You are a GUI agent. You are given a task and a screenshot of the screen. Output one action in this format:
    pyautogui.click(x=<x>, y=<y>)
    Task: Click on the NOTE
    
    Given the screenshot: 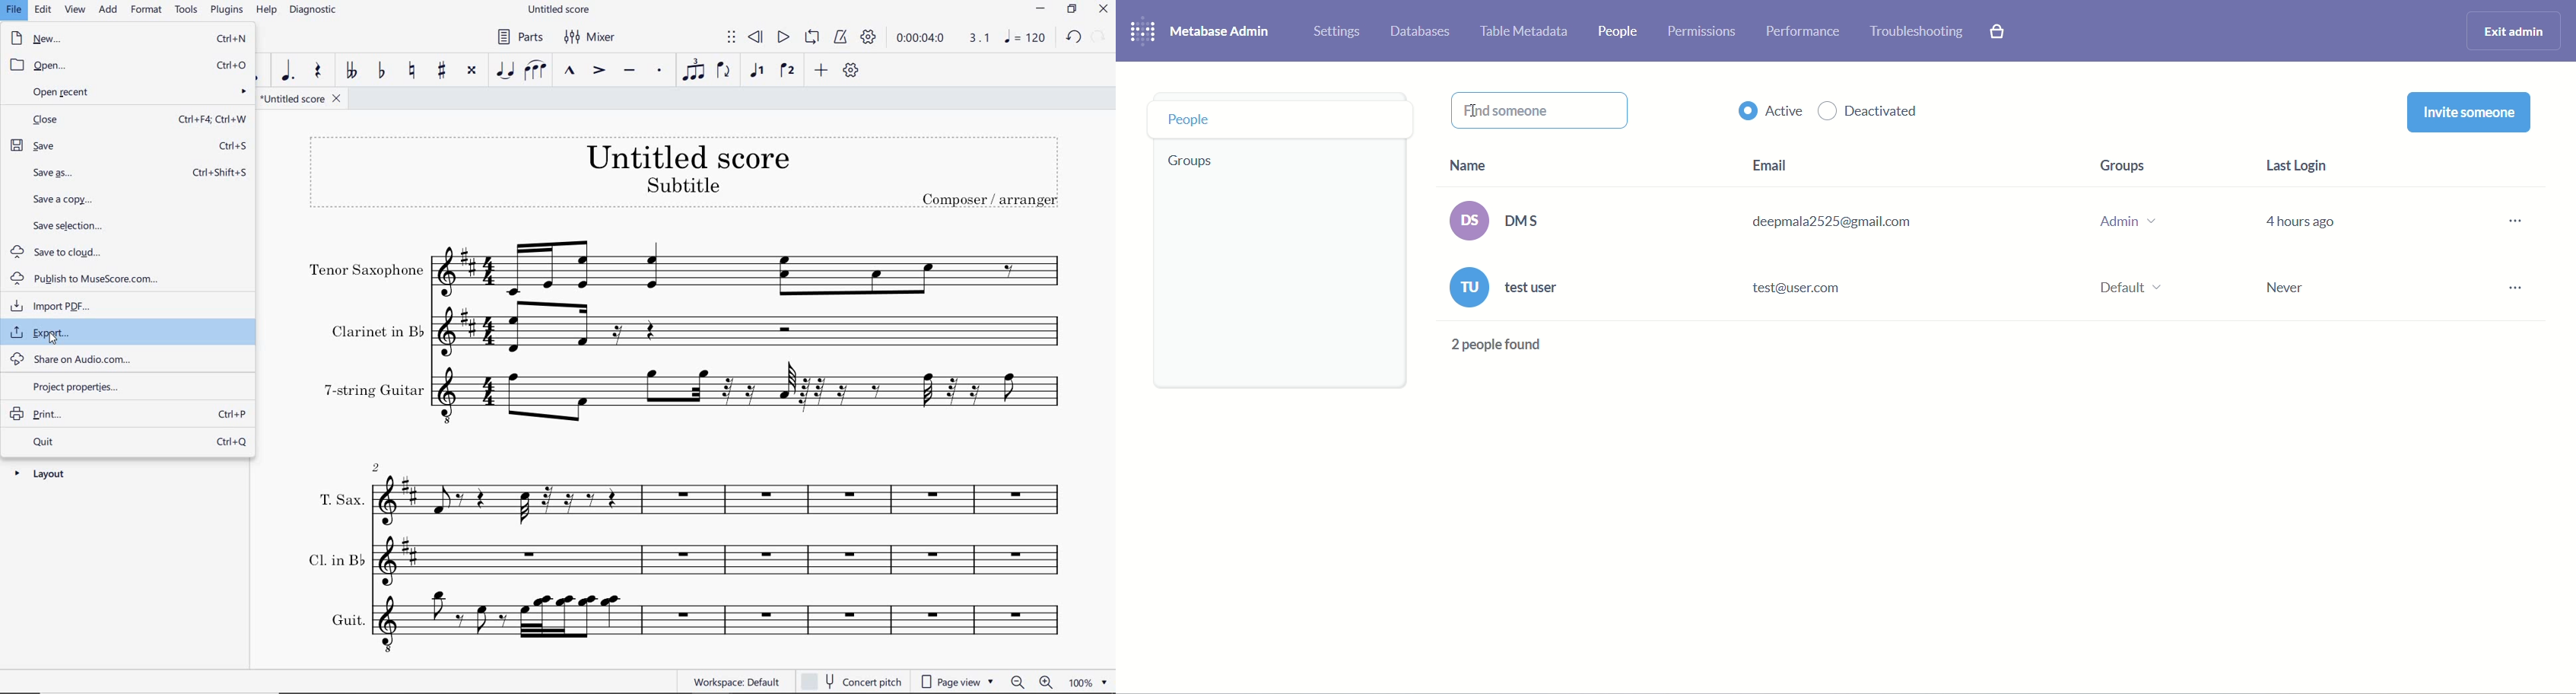 What is the action you would take?
    pyautogui.click(x=1025, y=37)
    